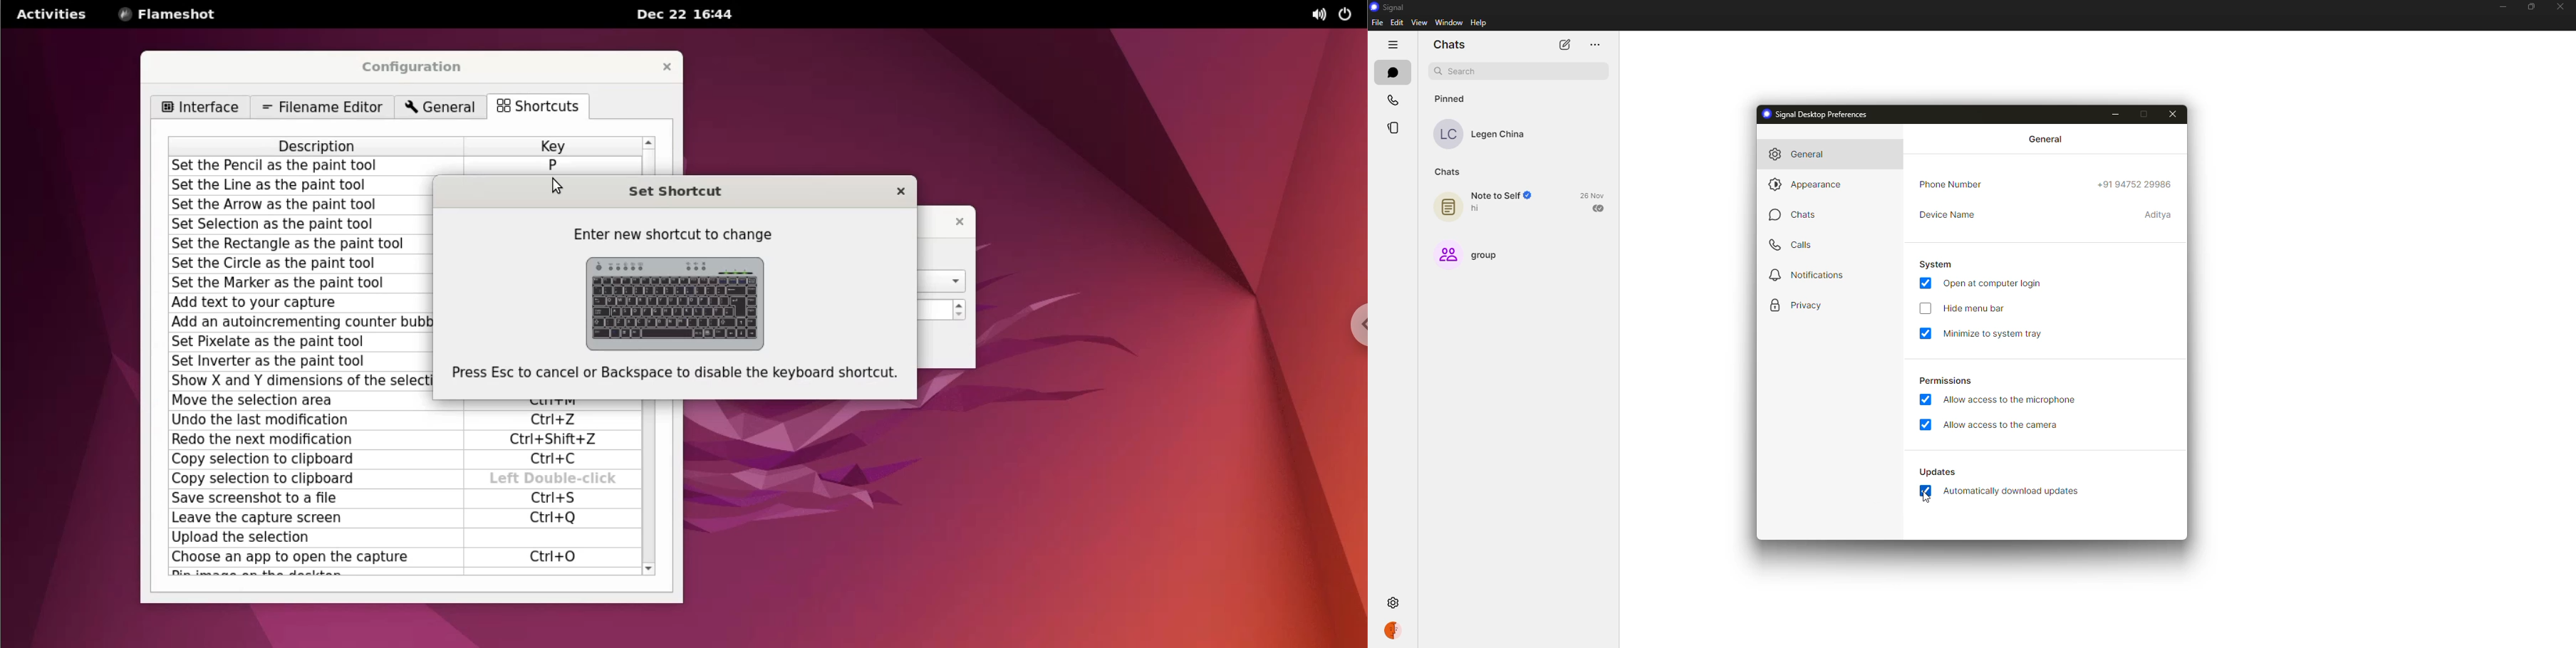 This screenshot has height=672, width=2576. Describe the element at coordinates (1468, 255) in the screenshot. I see `group` at that location.